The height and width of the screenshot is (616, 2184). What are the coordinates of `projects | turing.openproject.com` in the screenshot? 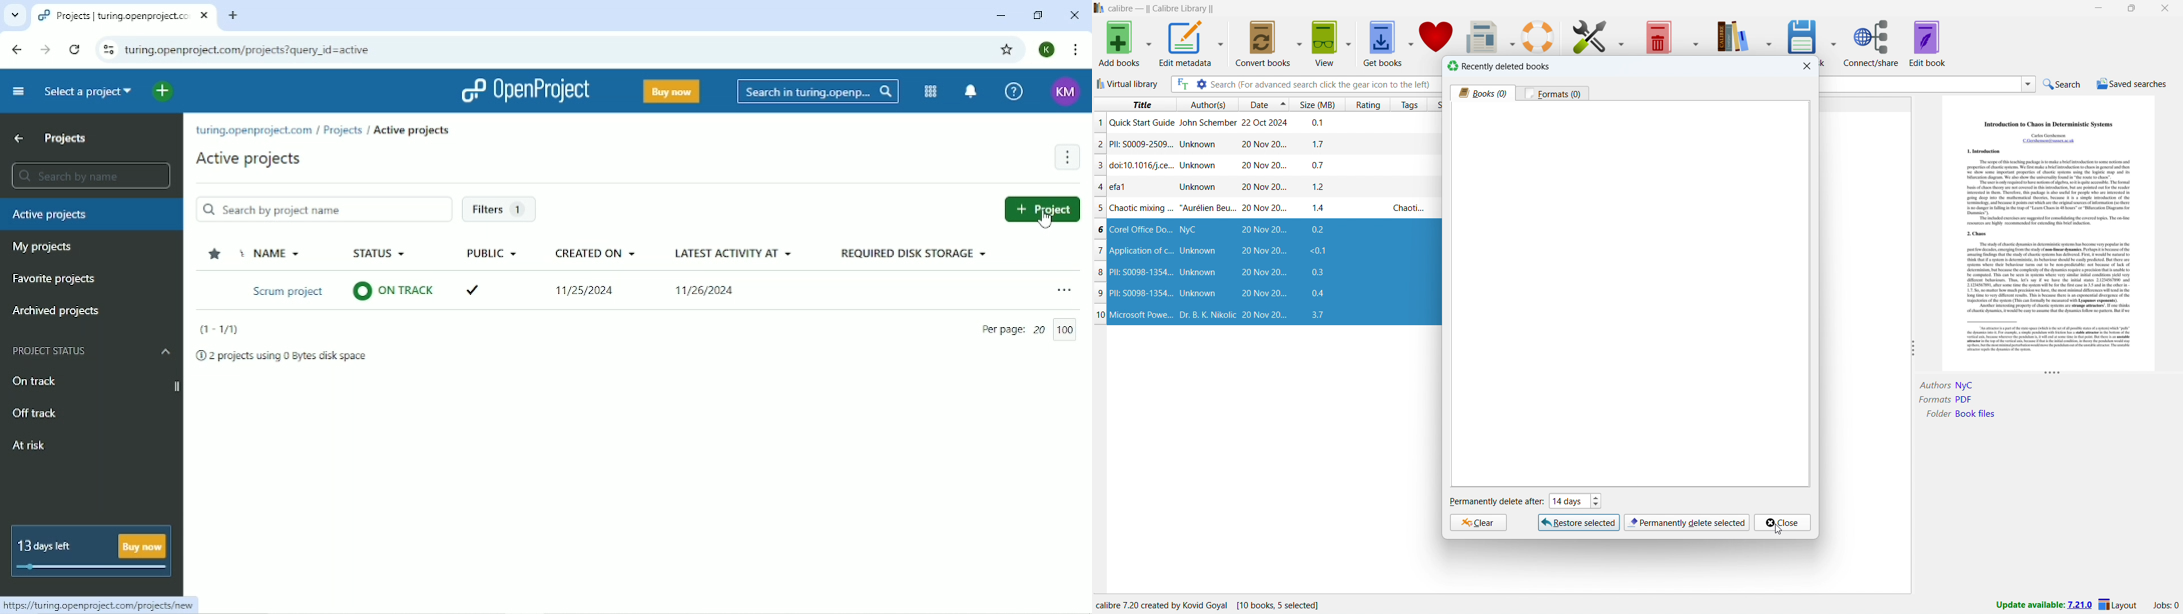 It's located at (114, 15).